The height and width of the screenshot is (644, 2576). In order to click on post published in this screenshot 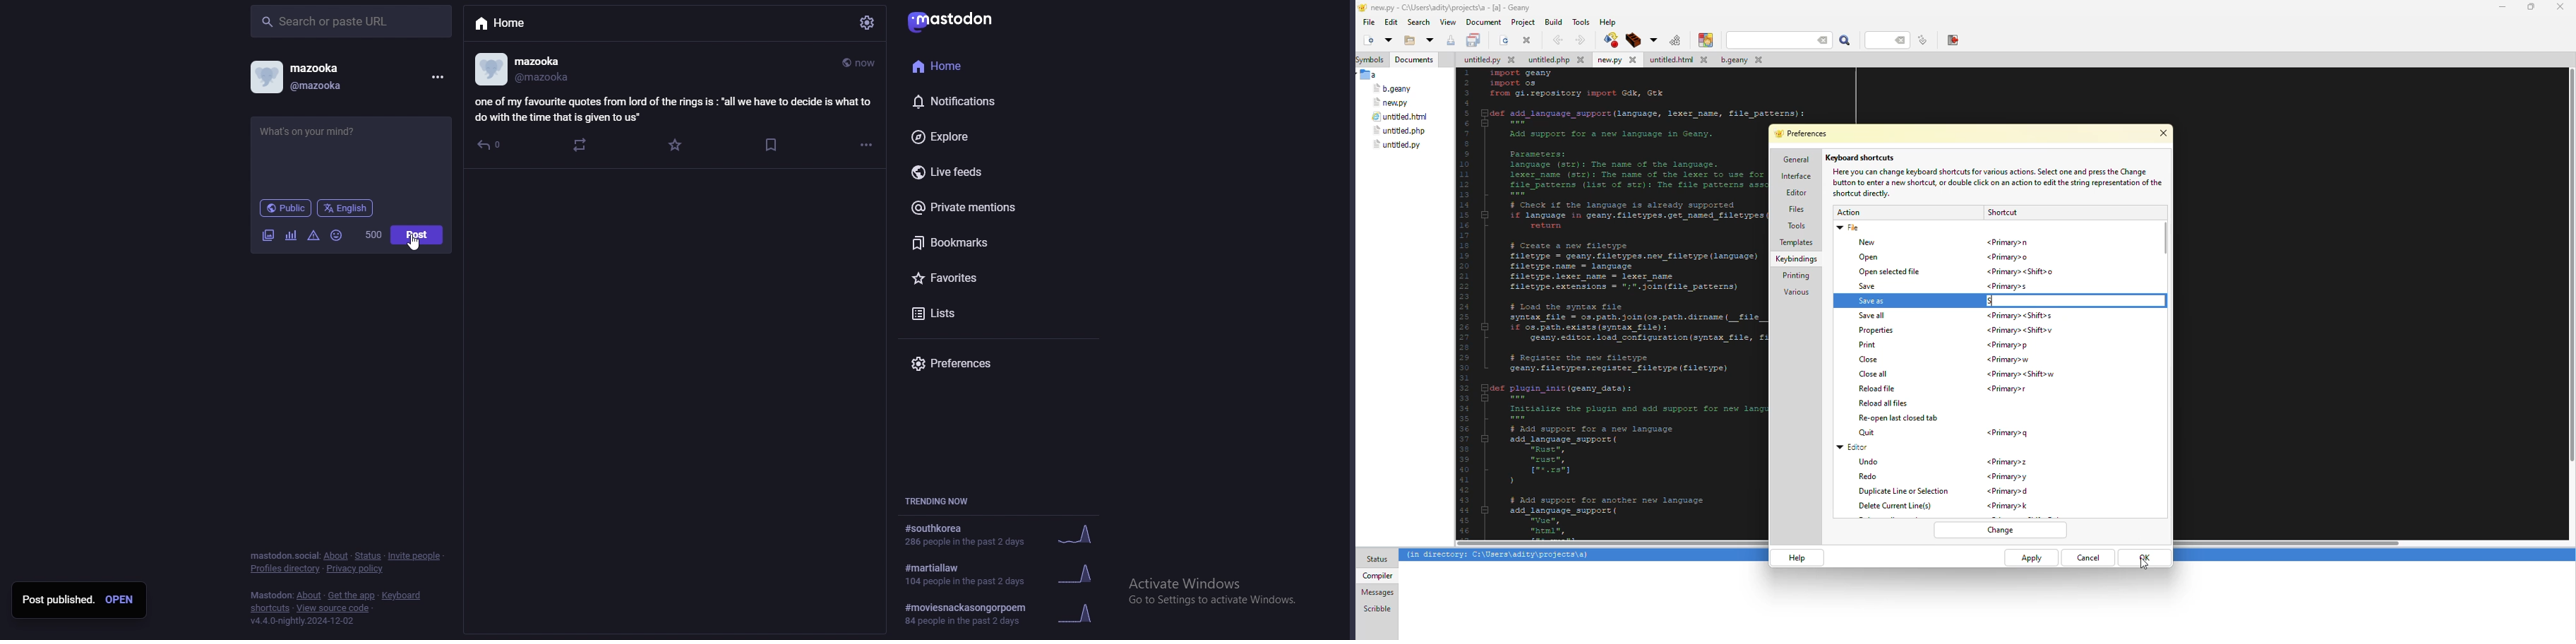, I will do `click(59, 600)`.